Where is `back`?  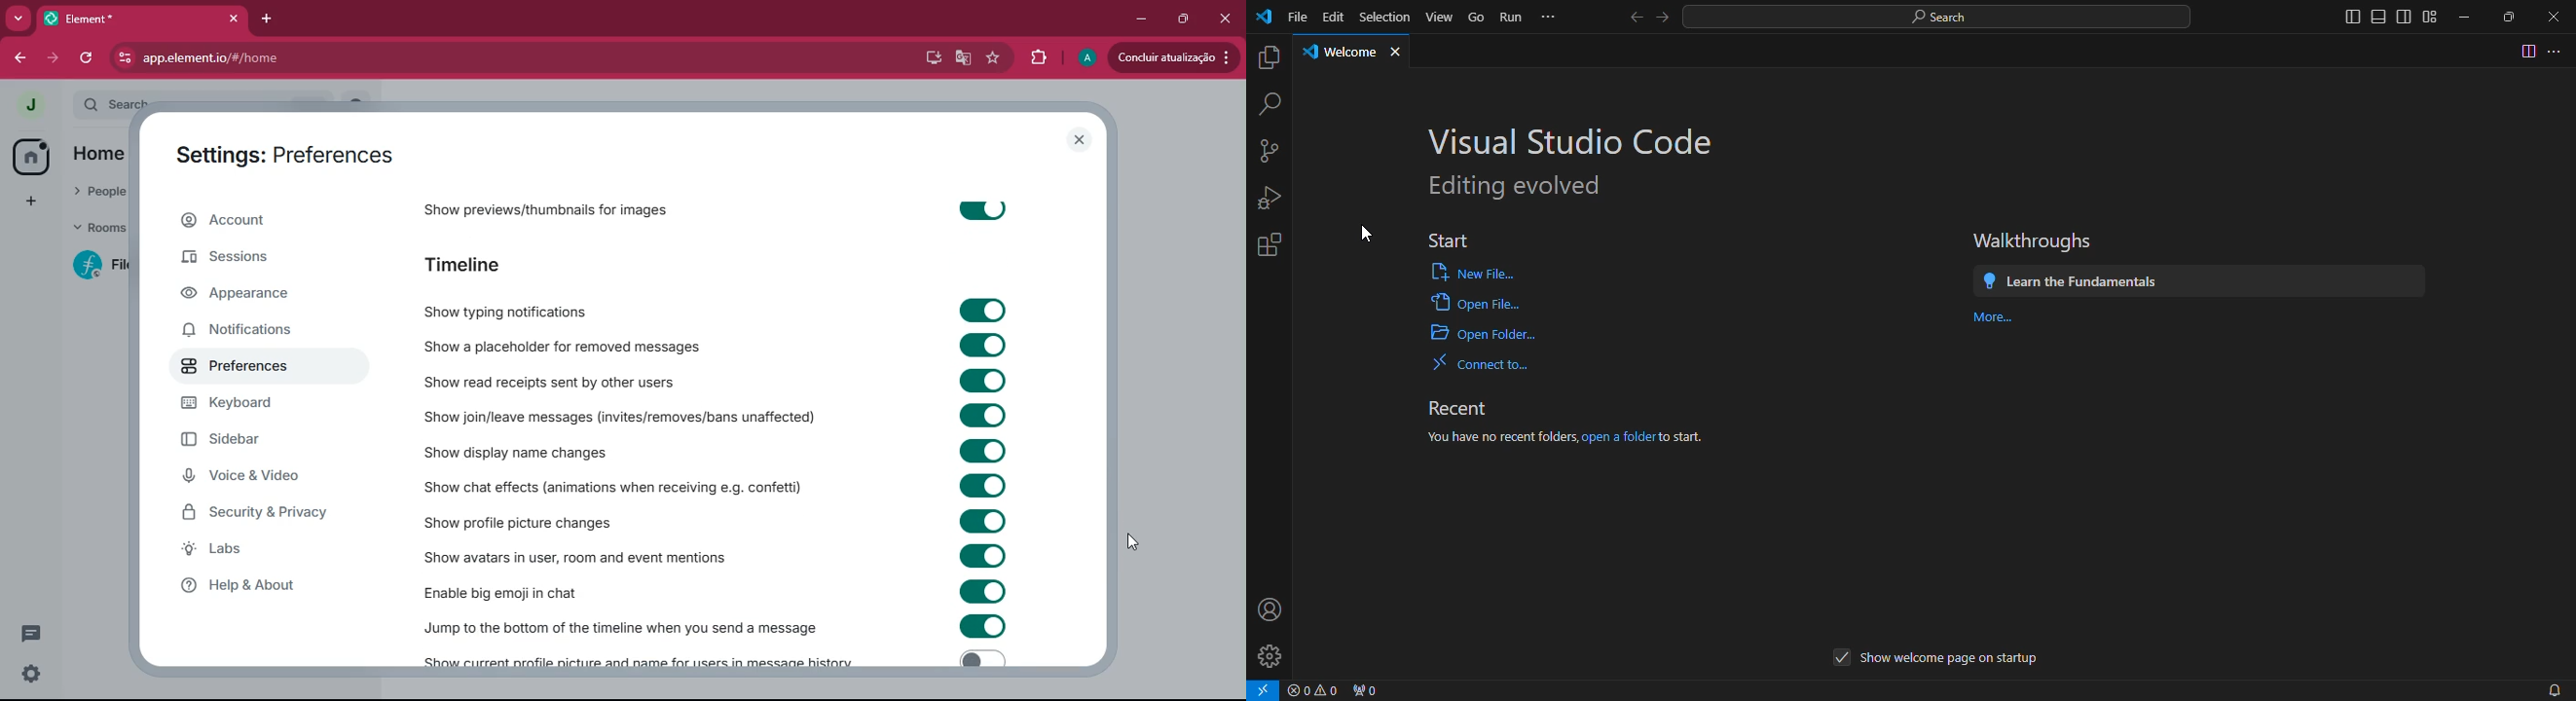 back is located at coordinates (1630, 15).